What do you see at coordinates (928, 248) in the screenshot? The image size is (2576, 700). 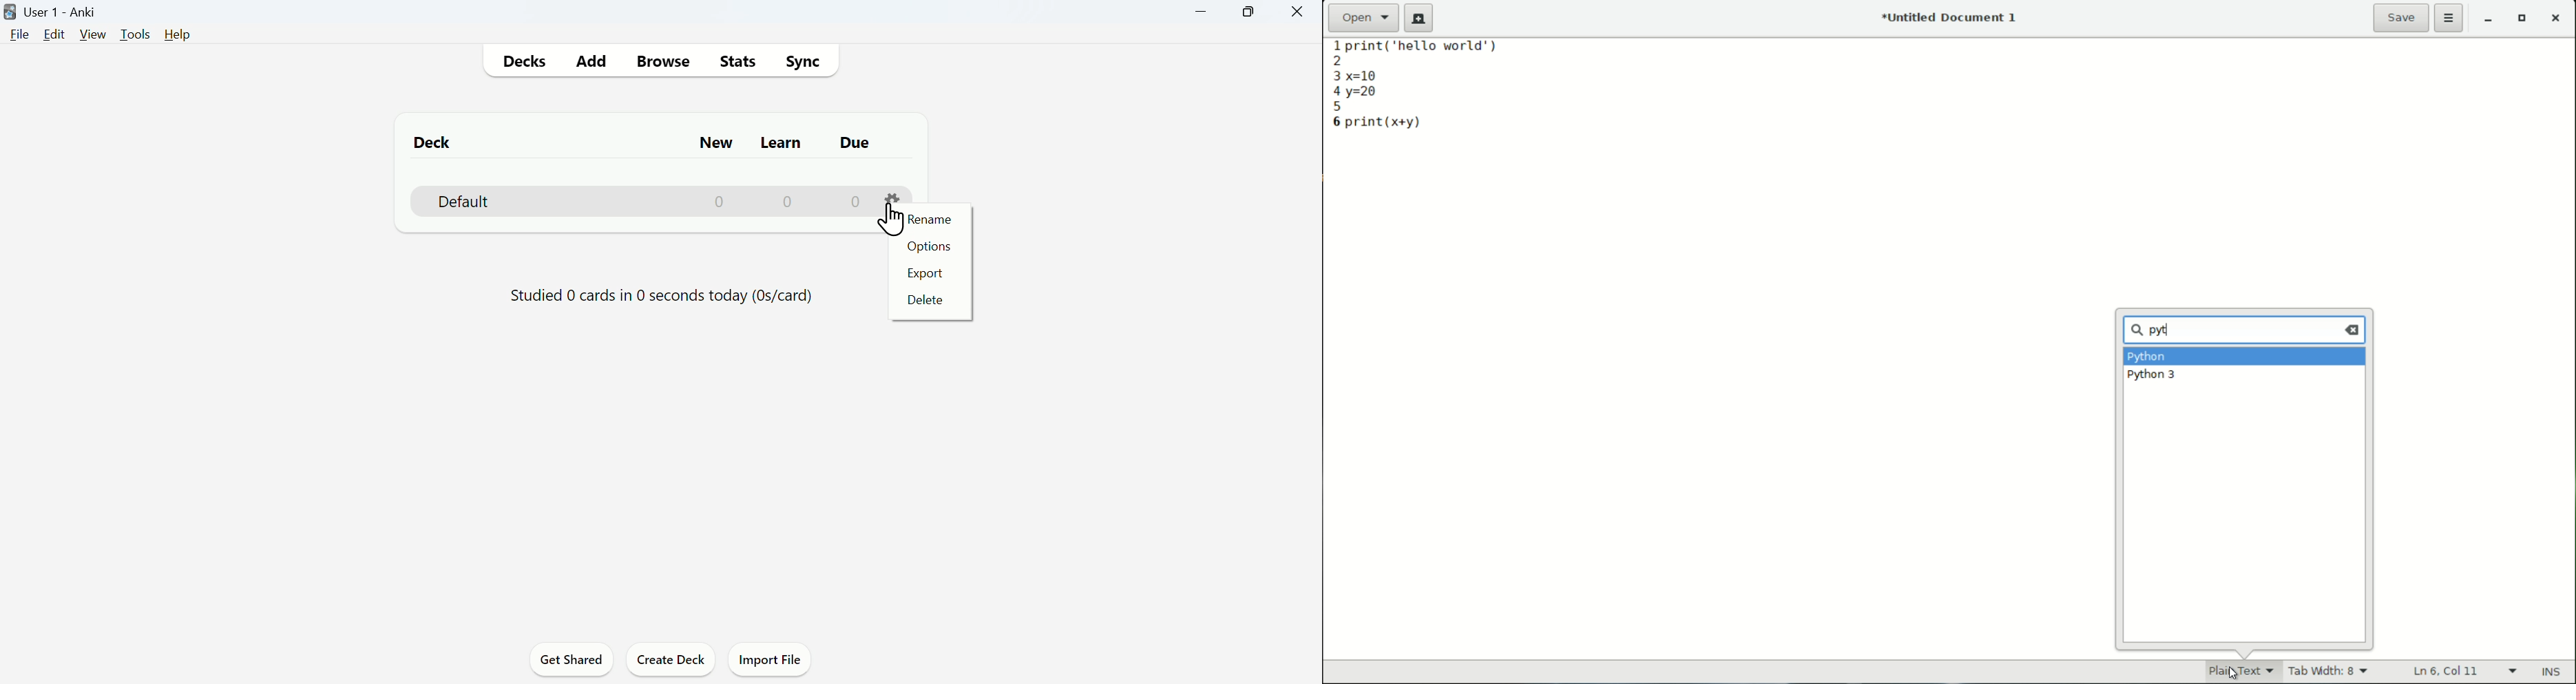 I see `Options` at bounding box center [928, 248].